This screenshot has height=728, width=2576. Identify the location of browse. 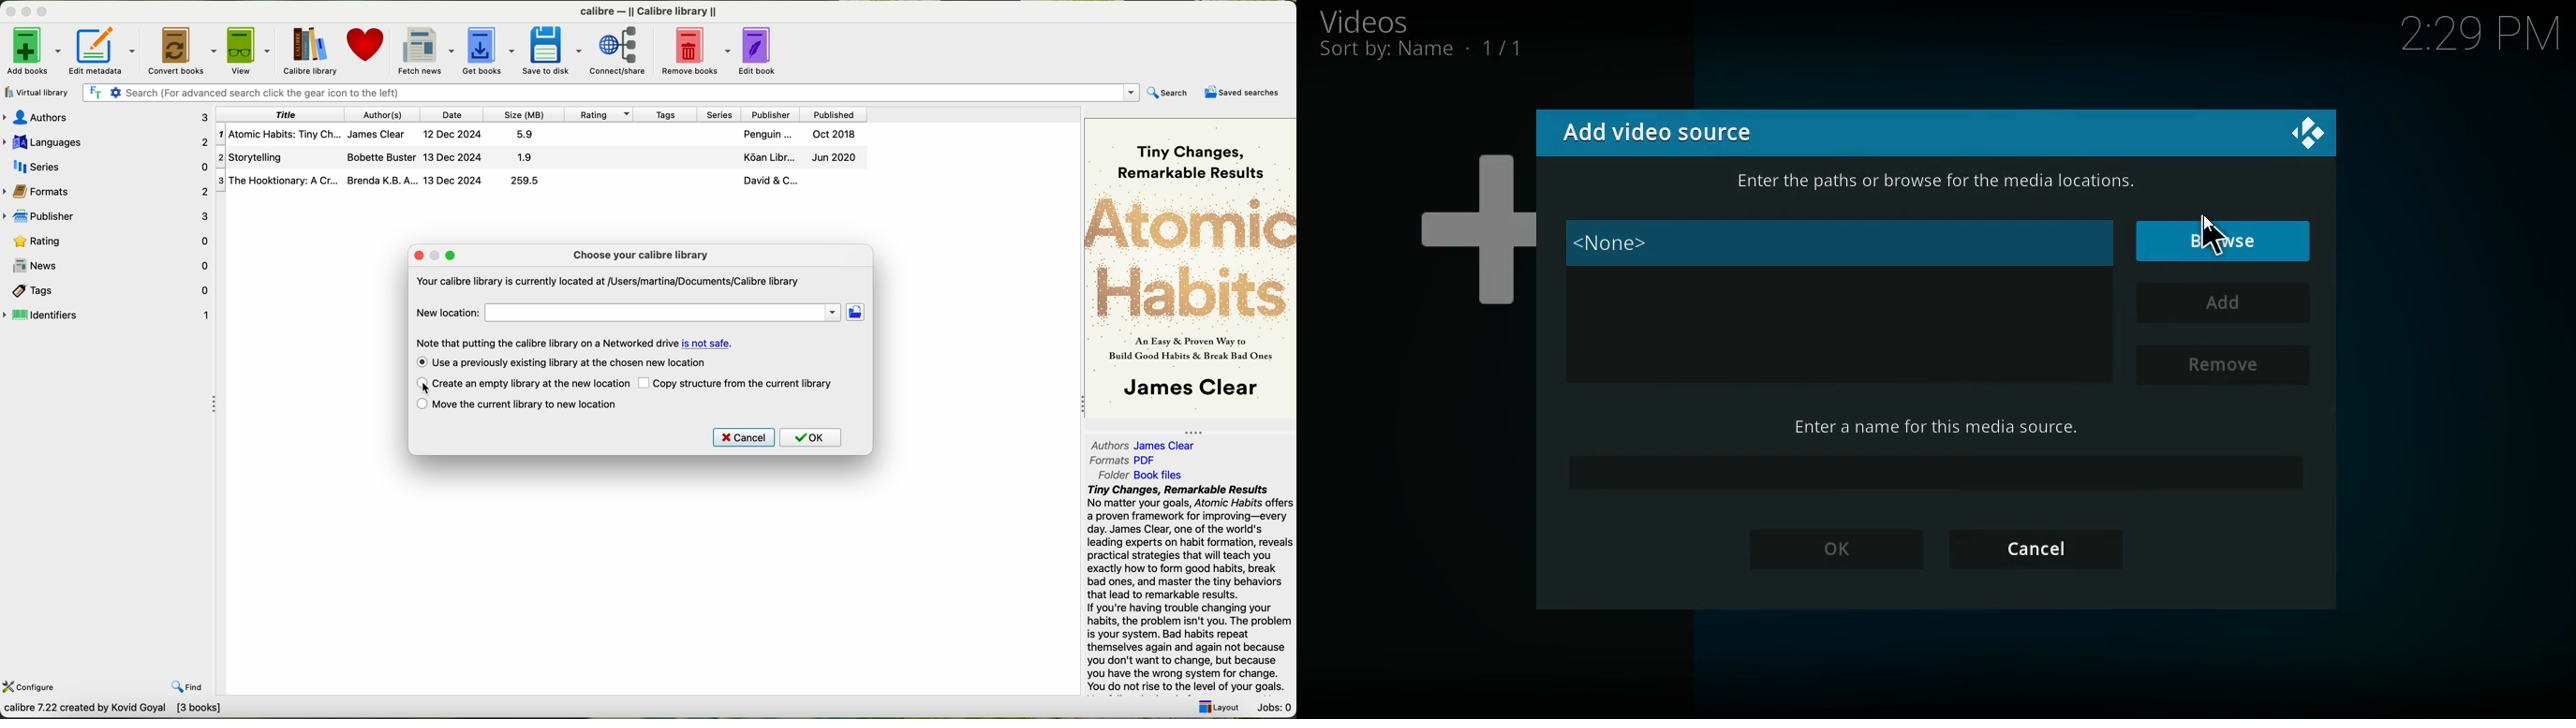
(2226, 238).